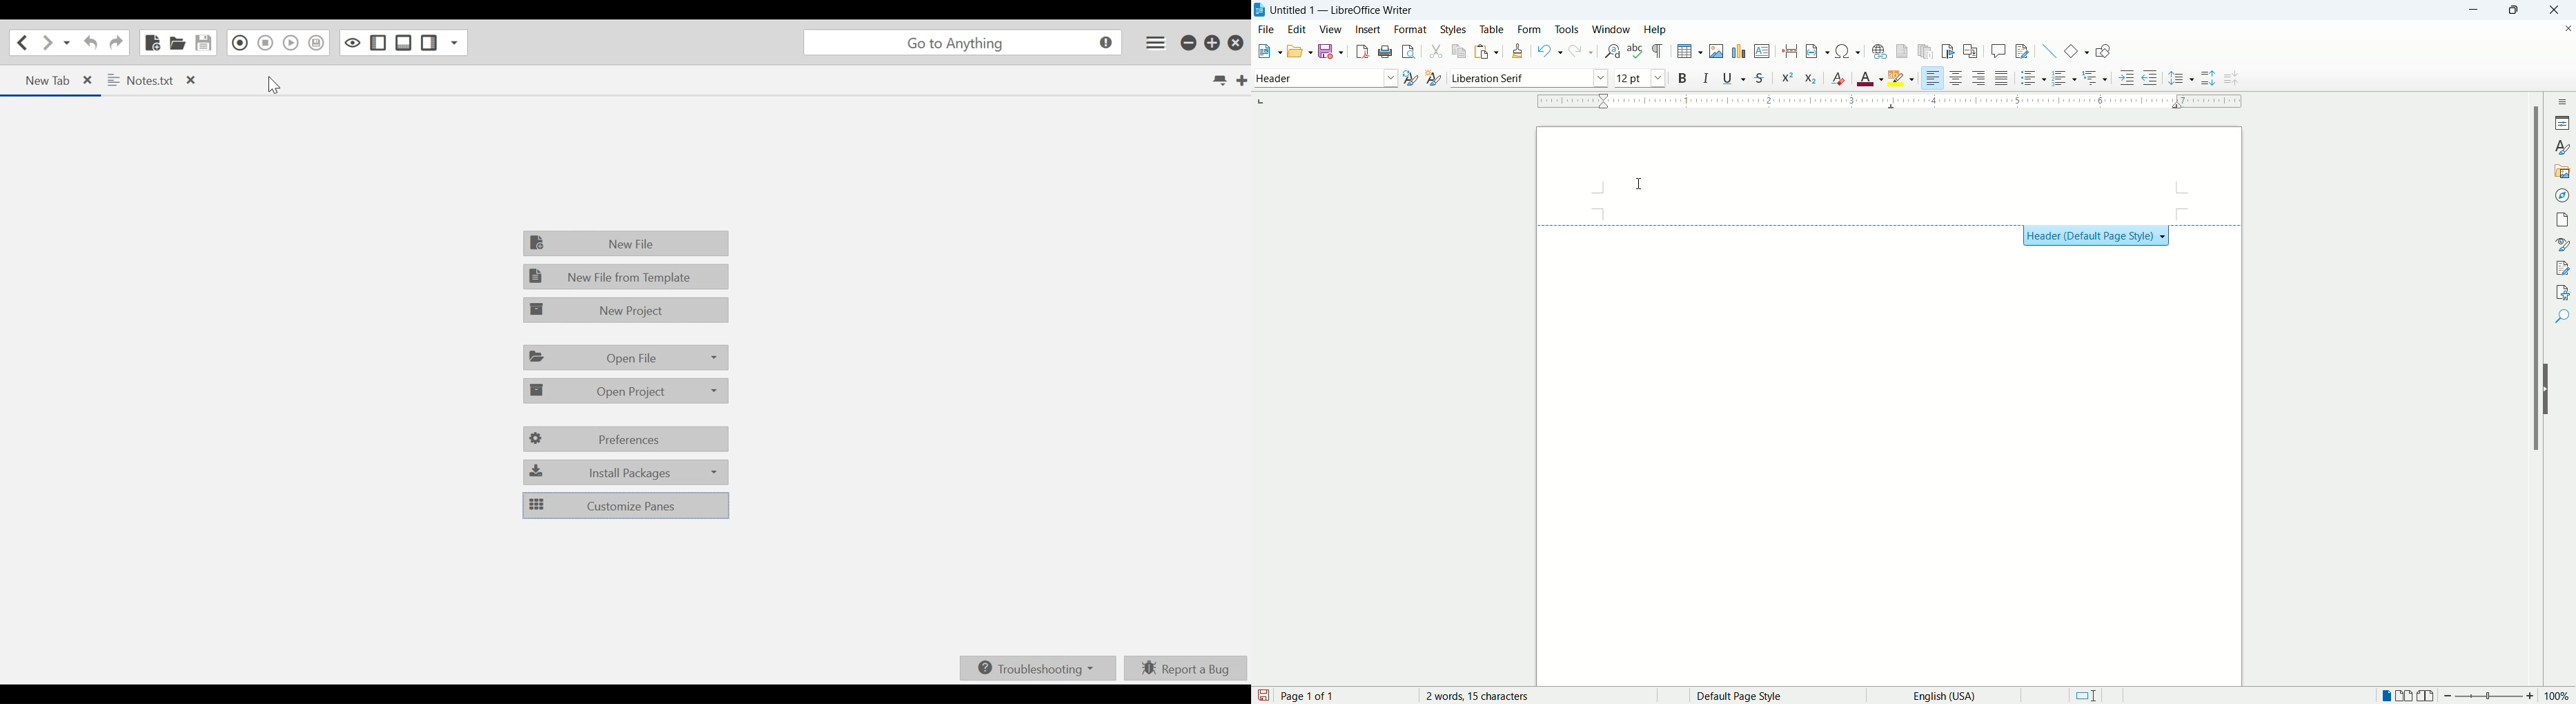  I want to click on styles, so click(2564, 146).